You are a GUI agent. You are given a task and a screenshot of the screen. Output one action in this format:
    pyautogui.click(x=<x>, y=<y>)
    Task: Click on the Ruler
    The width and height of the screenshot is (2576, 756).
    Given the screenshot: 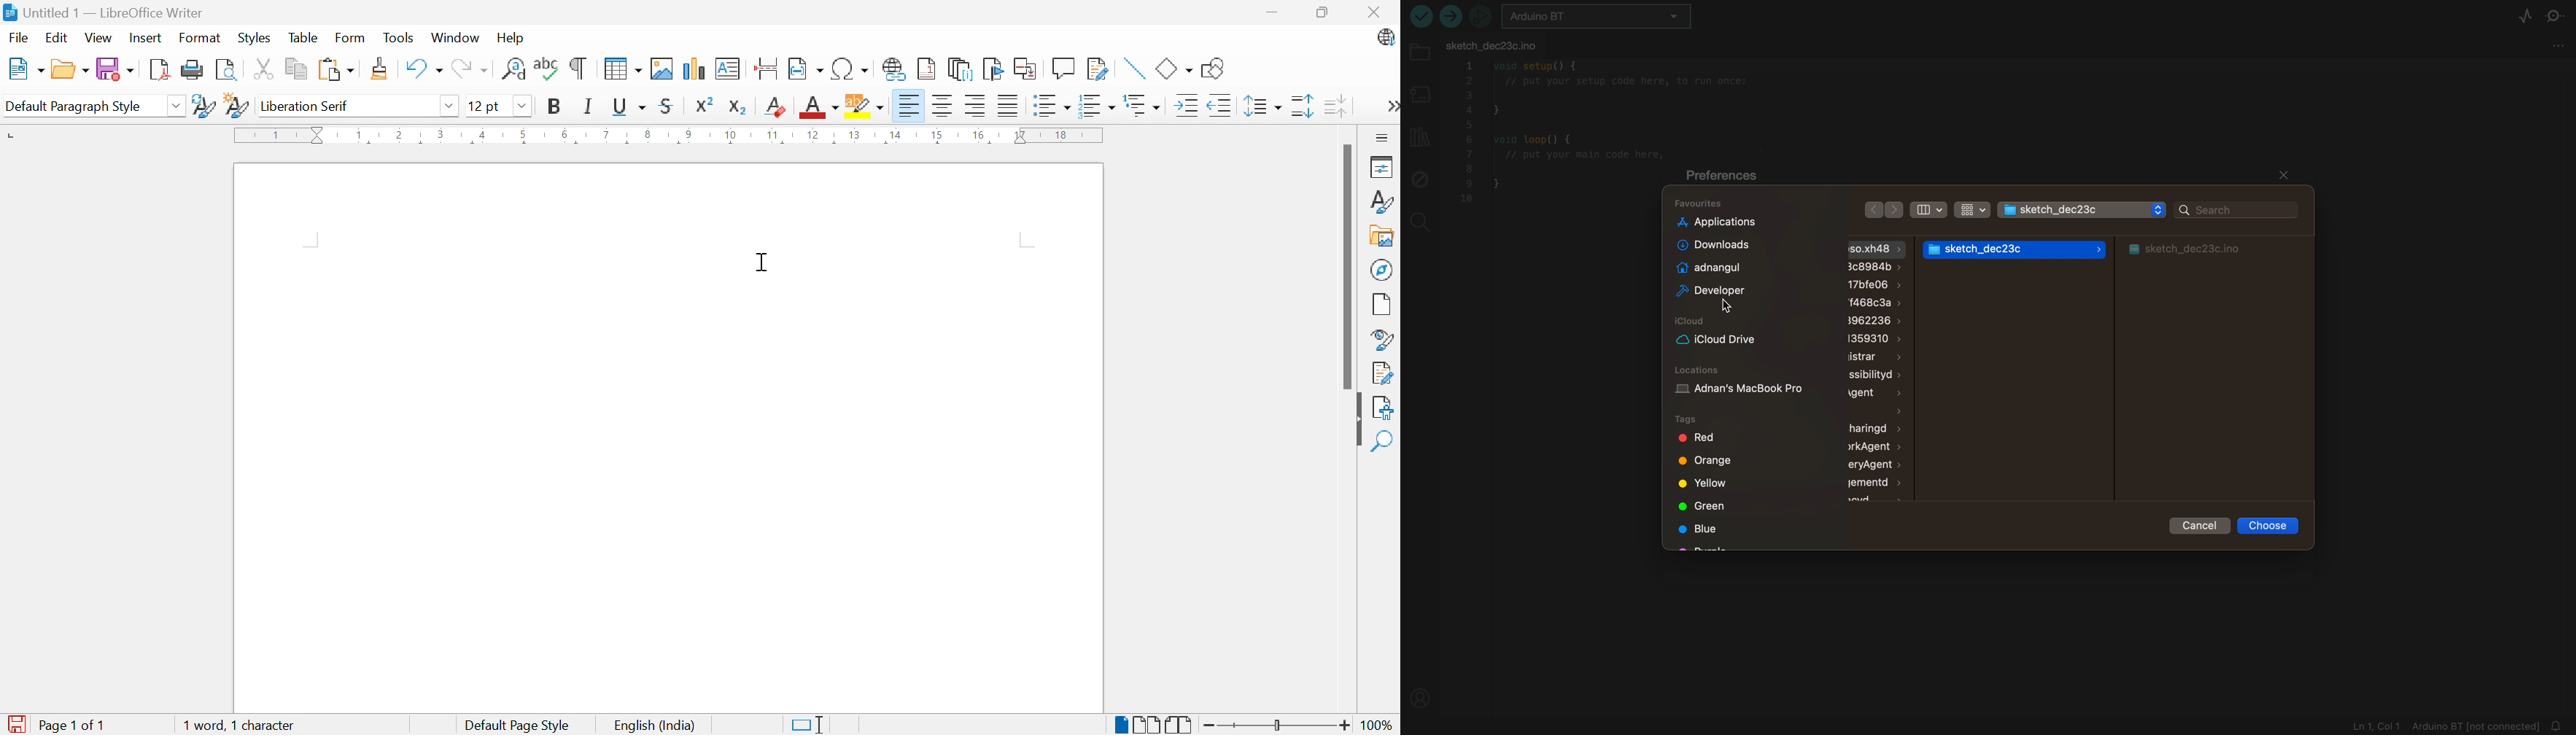 What is the action you would take?
    pyautogui.click(x=672, y=137)
    